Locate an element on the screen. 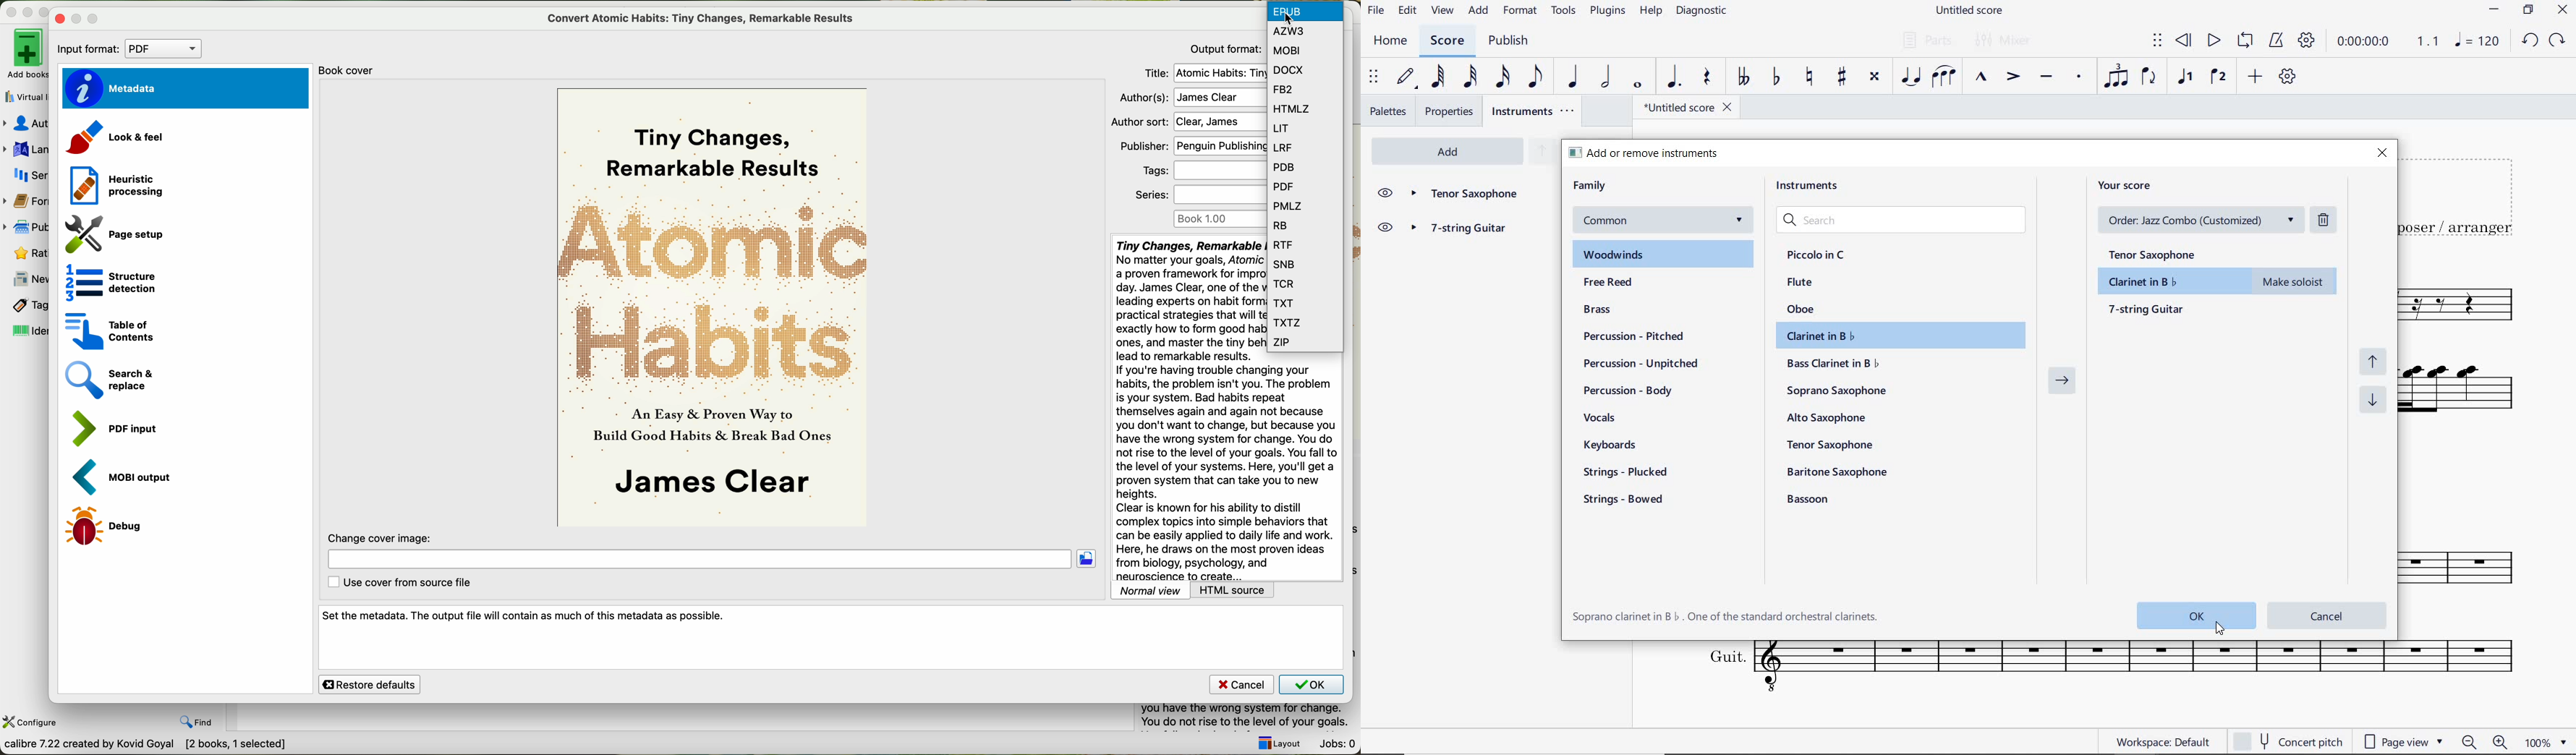  TOGGLE NATURAL is located at coordinates (1811, 77).